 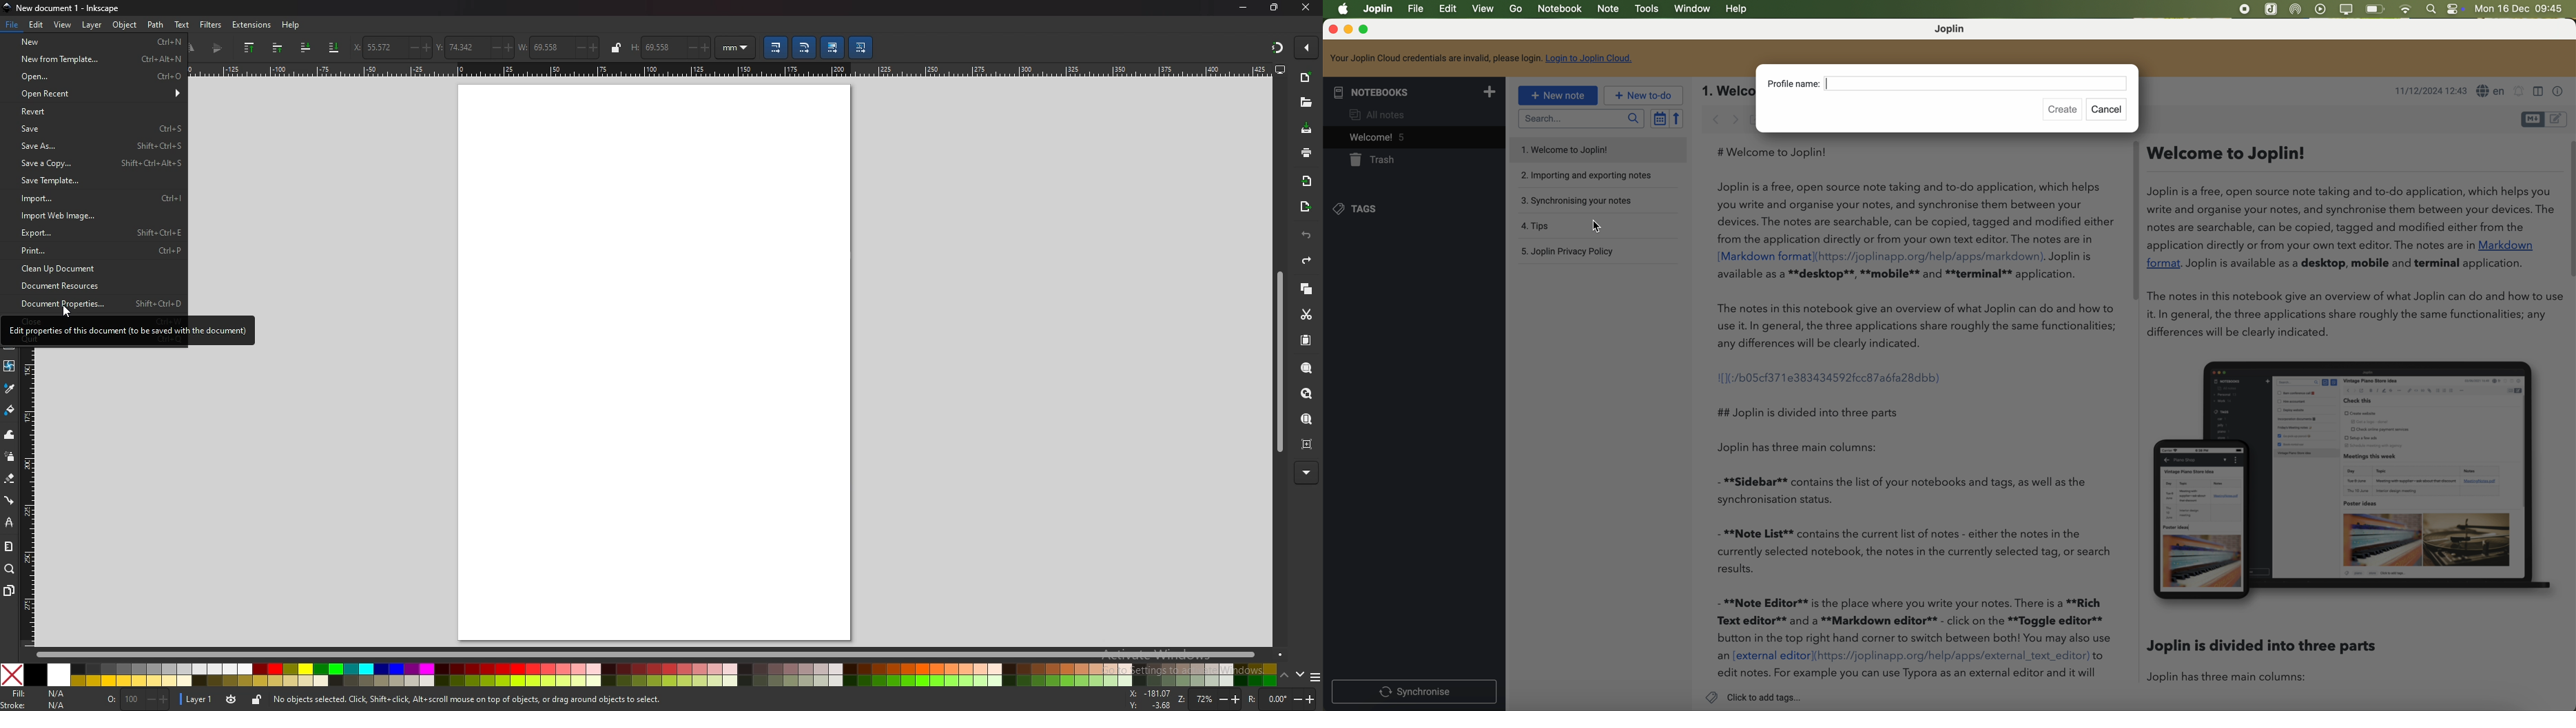 What do you see at coordinates (1657, 118) in the screenshot?
I see `toggle sort order field` at bounding box center [1657, 118].